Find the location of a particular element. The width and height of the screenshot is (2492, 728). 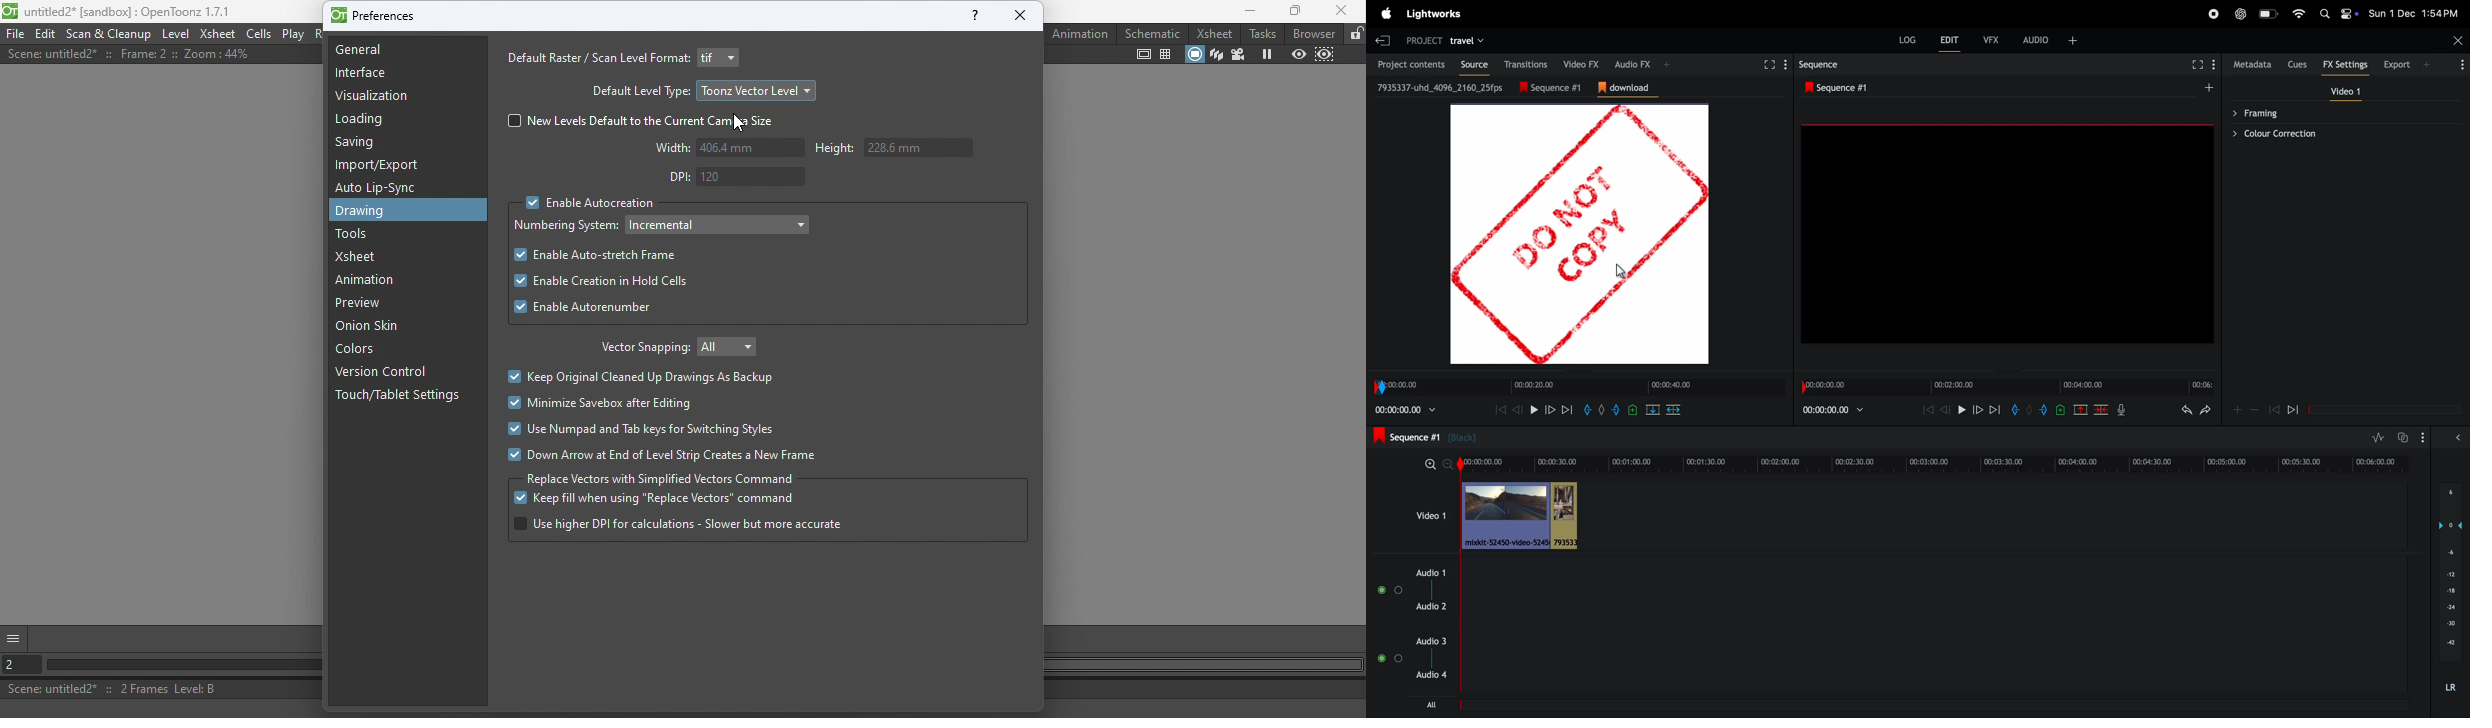

next frame is located at coordinates (1567, 410).